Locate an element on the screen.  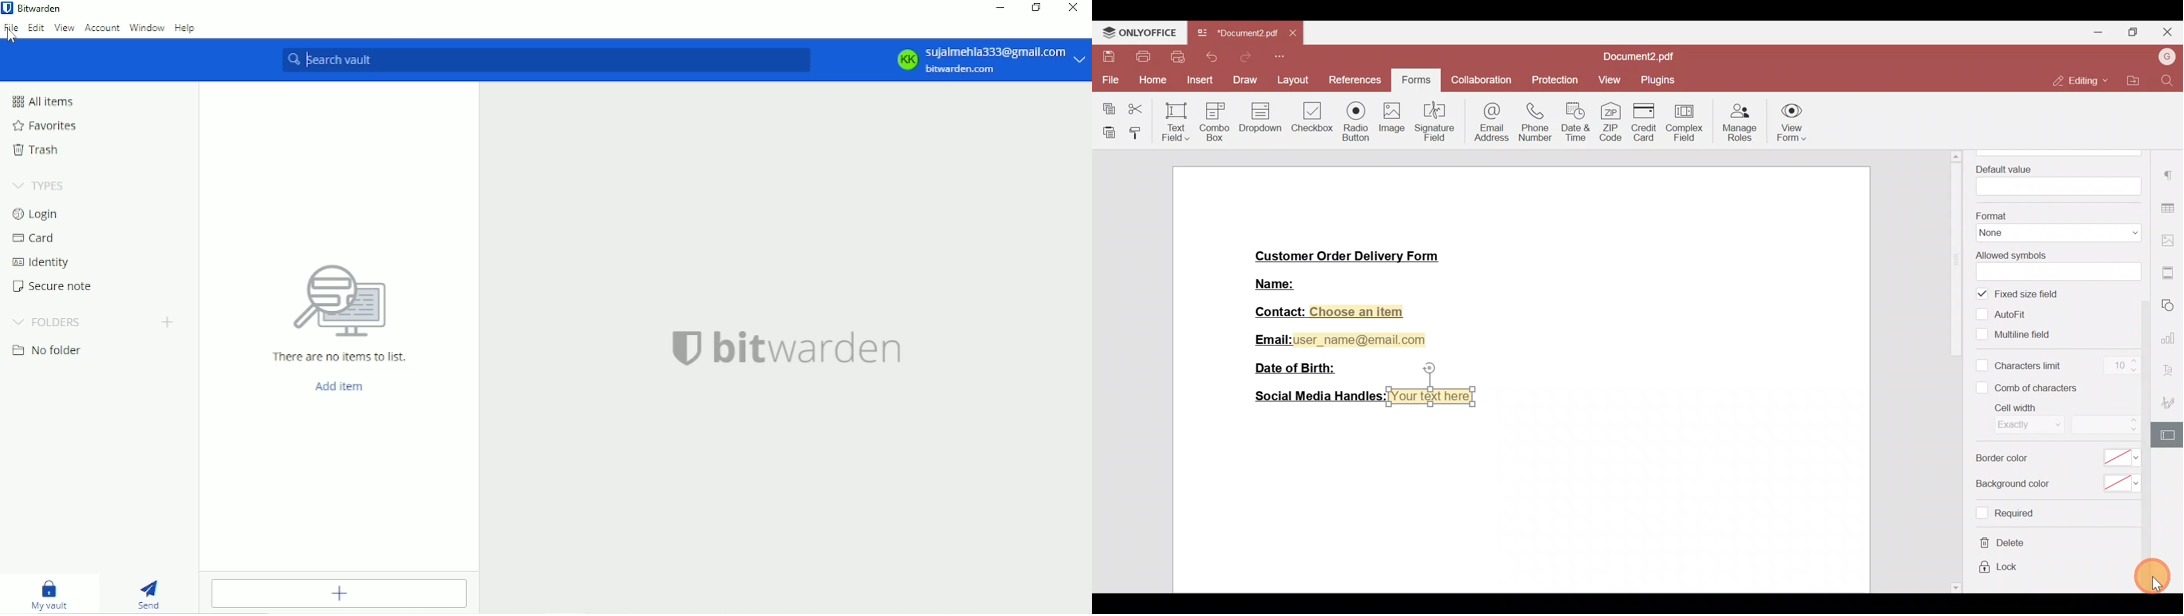
Quick print is located at coordinates (1179, 57).